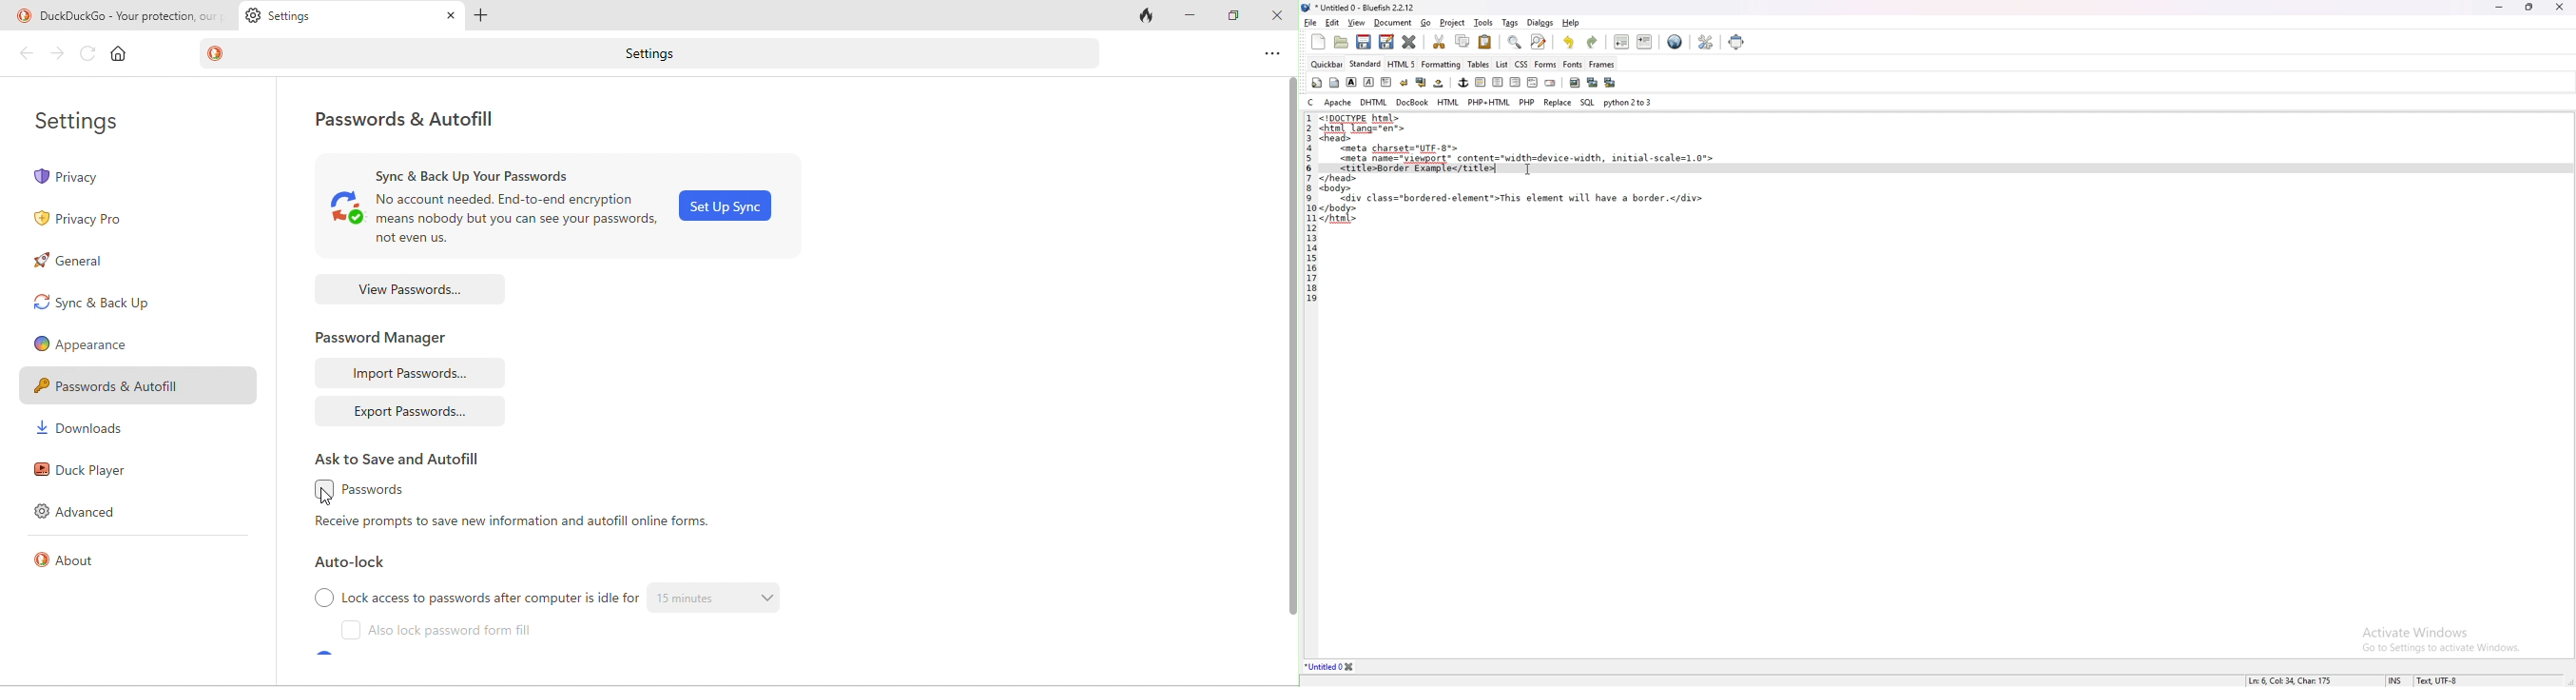 The image size is (2576, 700). Describe the element at coordinates (1602, 64) in the screenshot. I see `frames` at that location.